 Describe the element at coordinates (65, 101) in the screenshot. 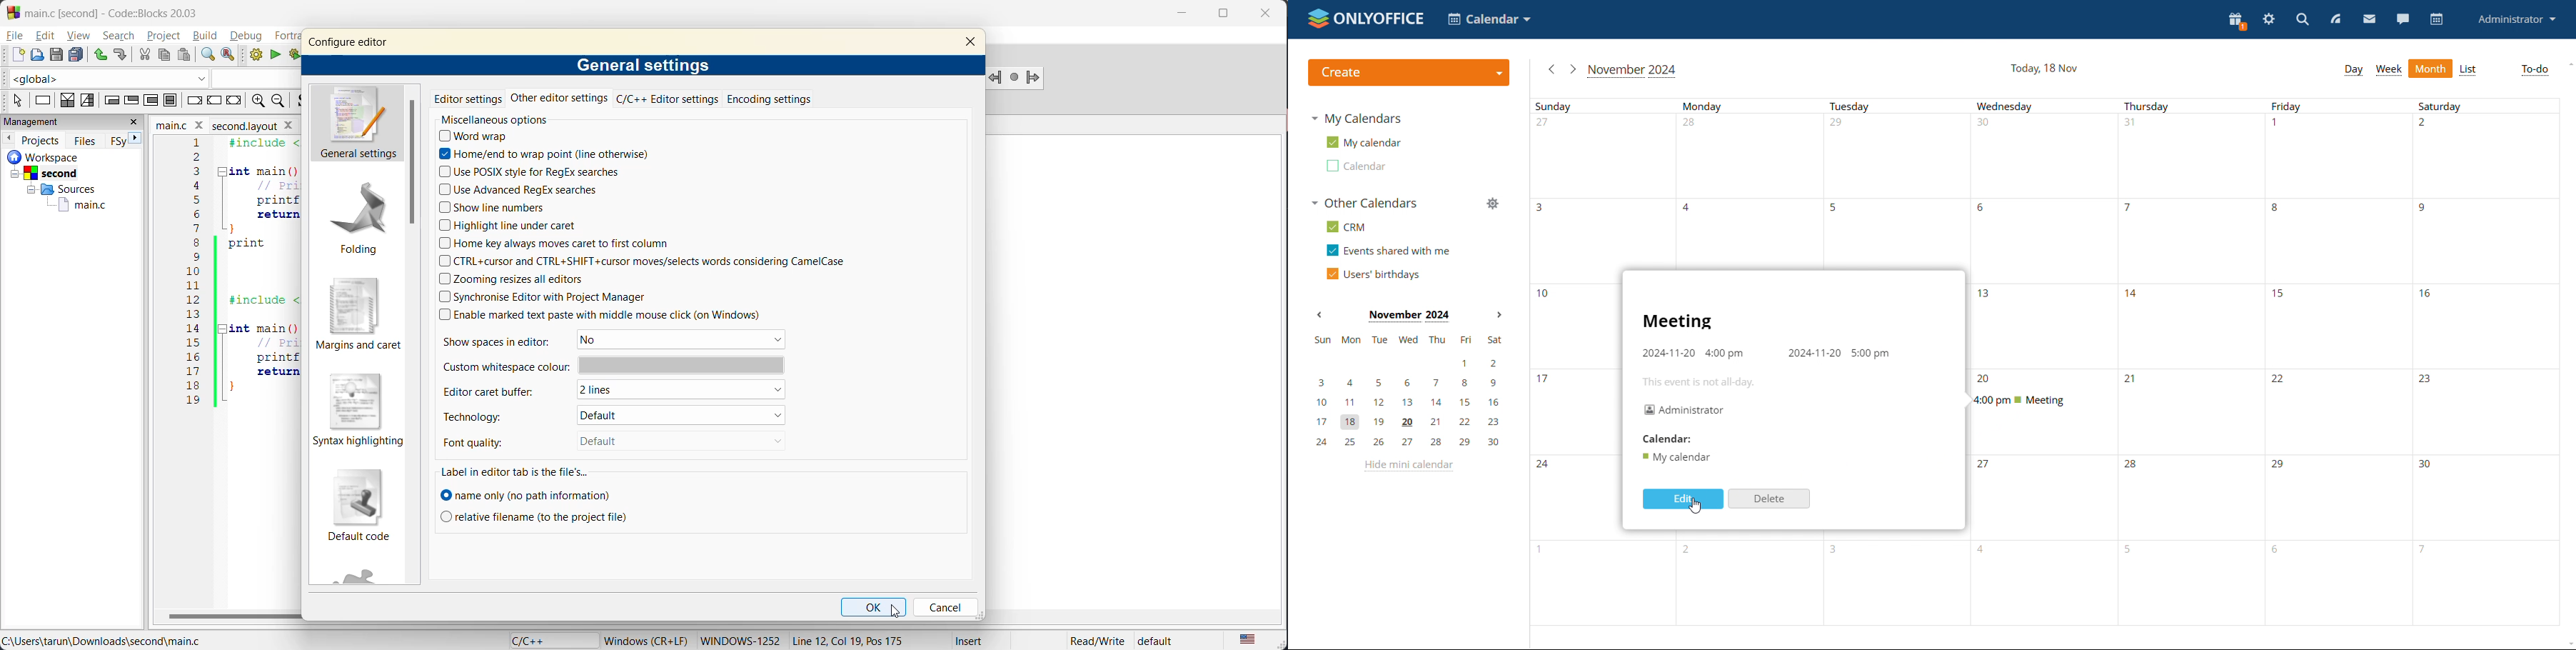

I see `decision` at that location.